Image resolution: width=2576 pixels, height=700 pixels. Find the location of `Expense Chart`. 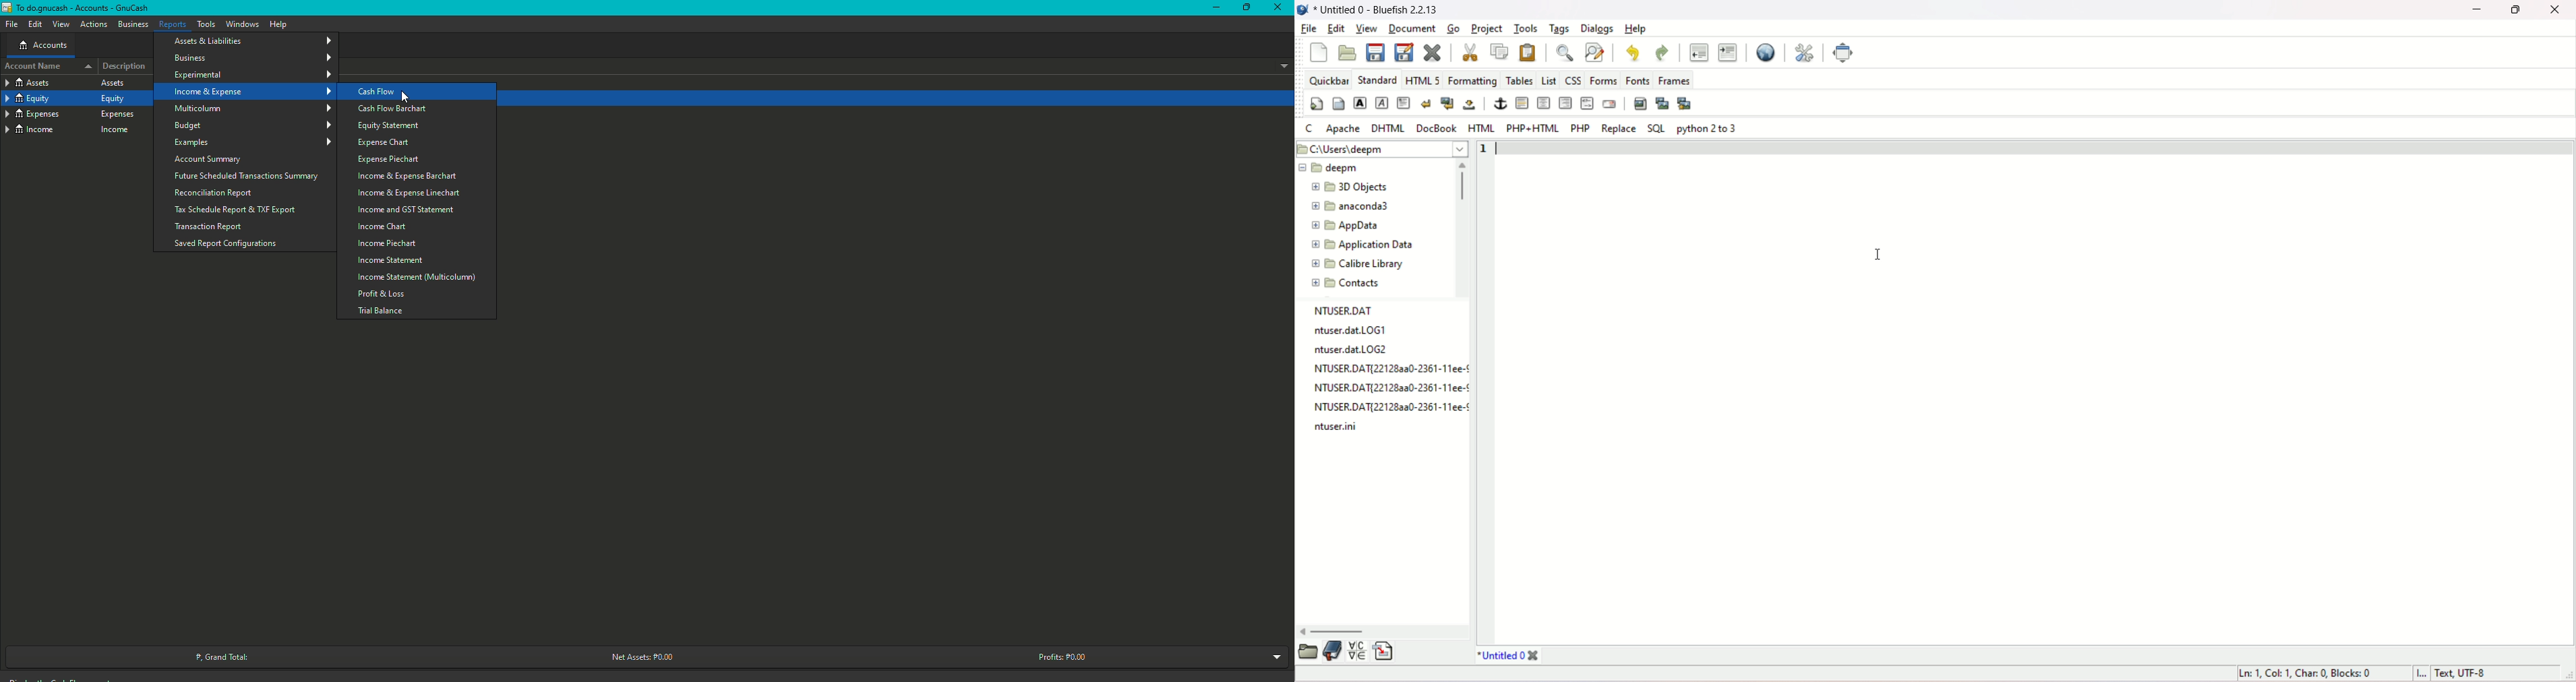

Expense Chart is located at coordinates (386, 144).